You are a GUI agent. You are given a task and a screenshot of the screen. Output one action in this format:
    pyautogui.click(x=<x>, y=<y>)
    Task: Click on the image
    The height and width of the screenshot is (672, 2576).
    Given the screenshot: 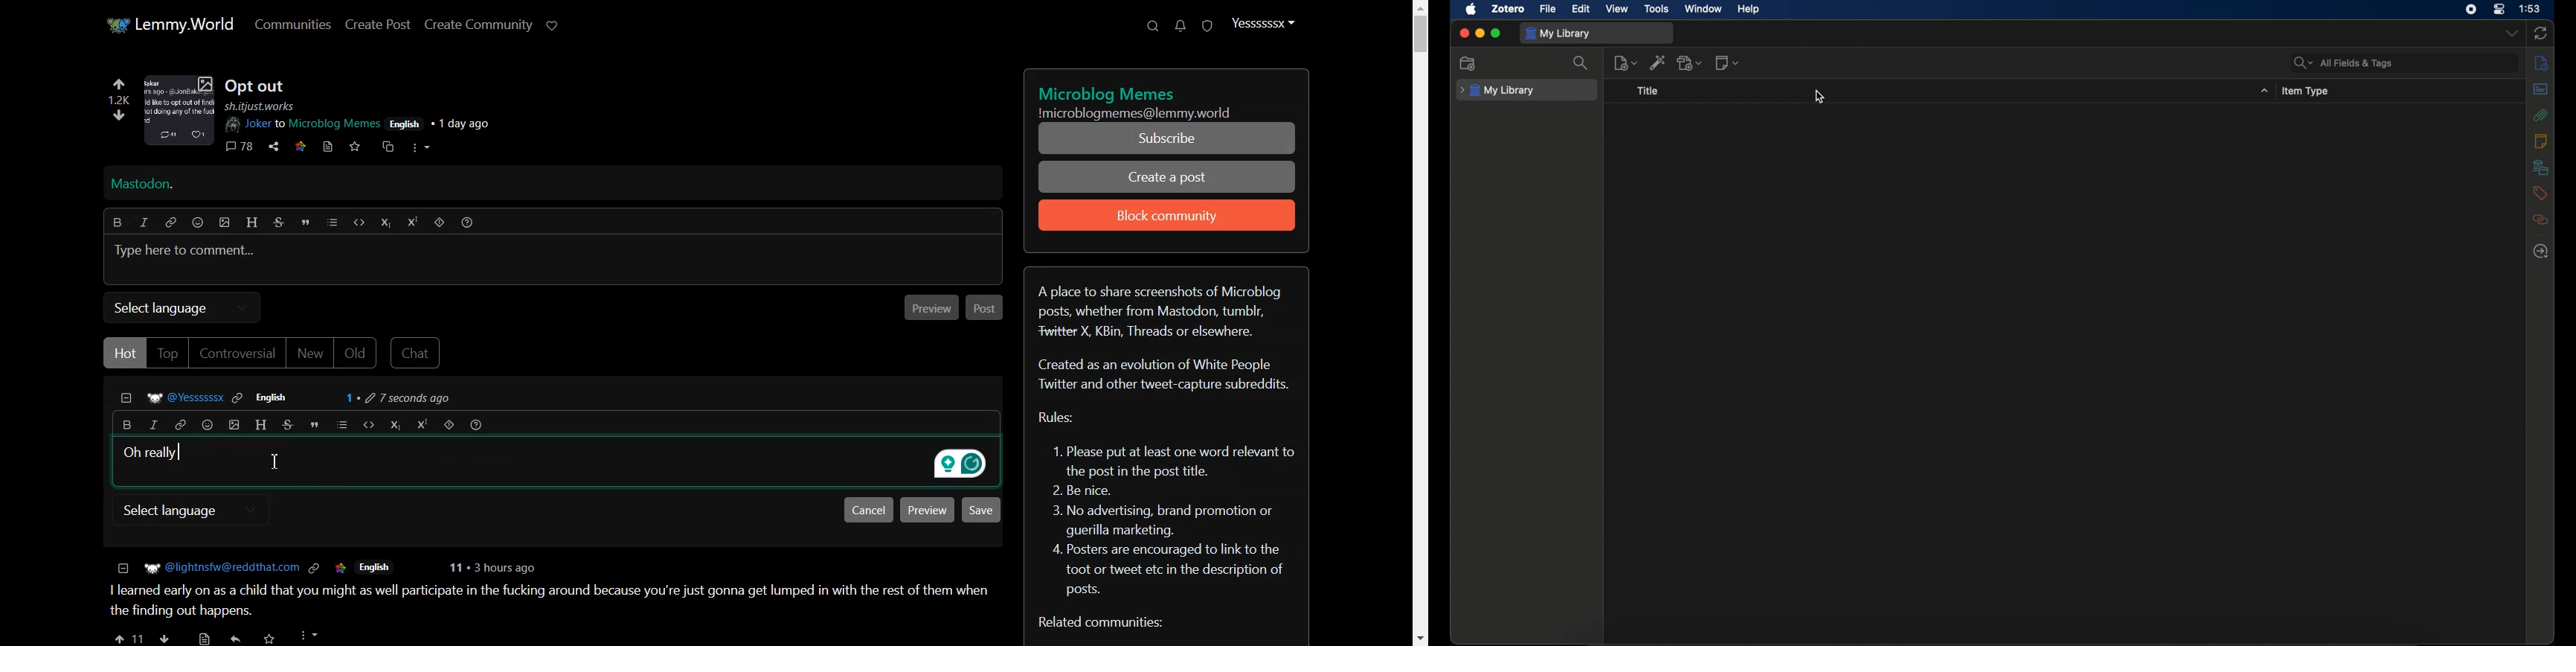 What is the action you would take?
    pyautogui.click(x=182, y=110)
    